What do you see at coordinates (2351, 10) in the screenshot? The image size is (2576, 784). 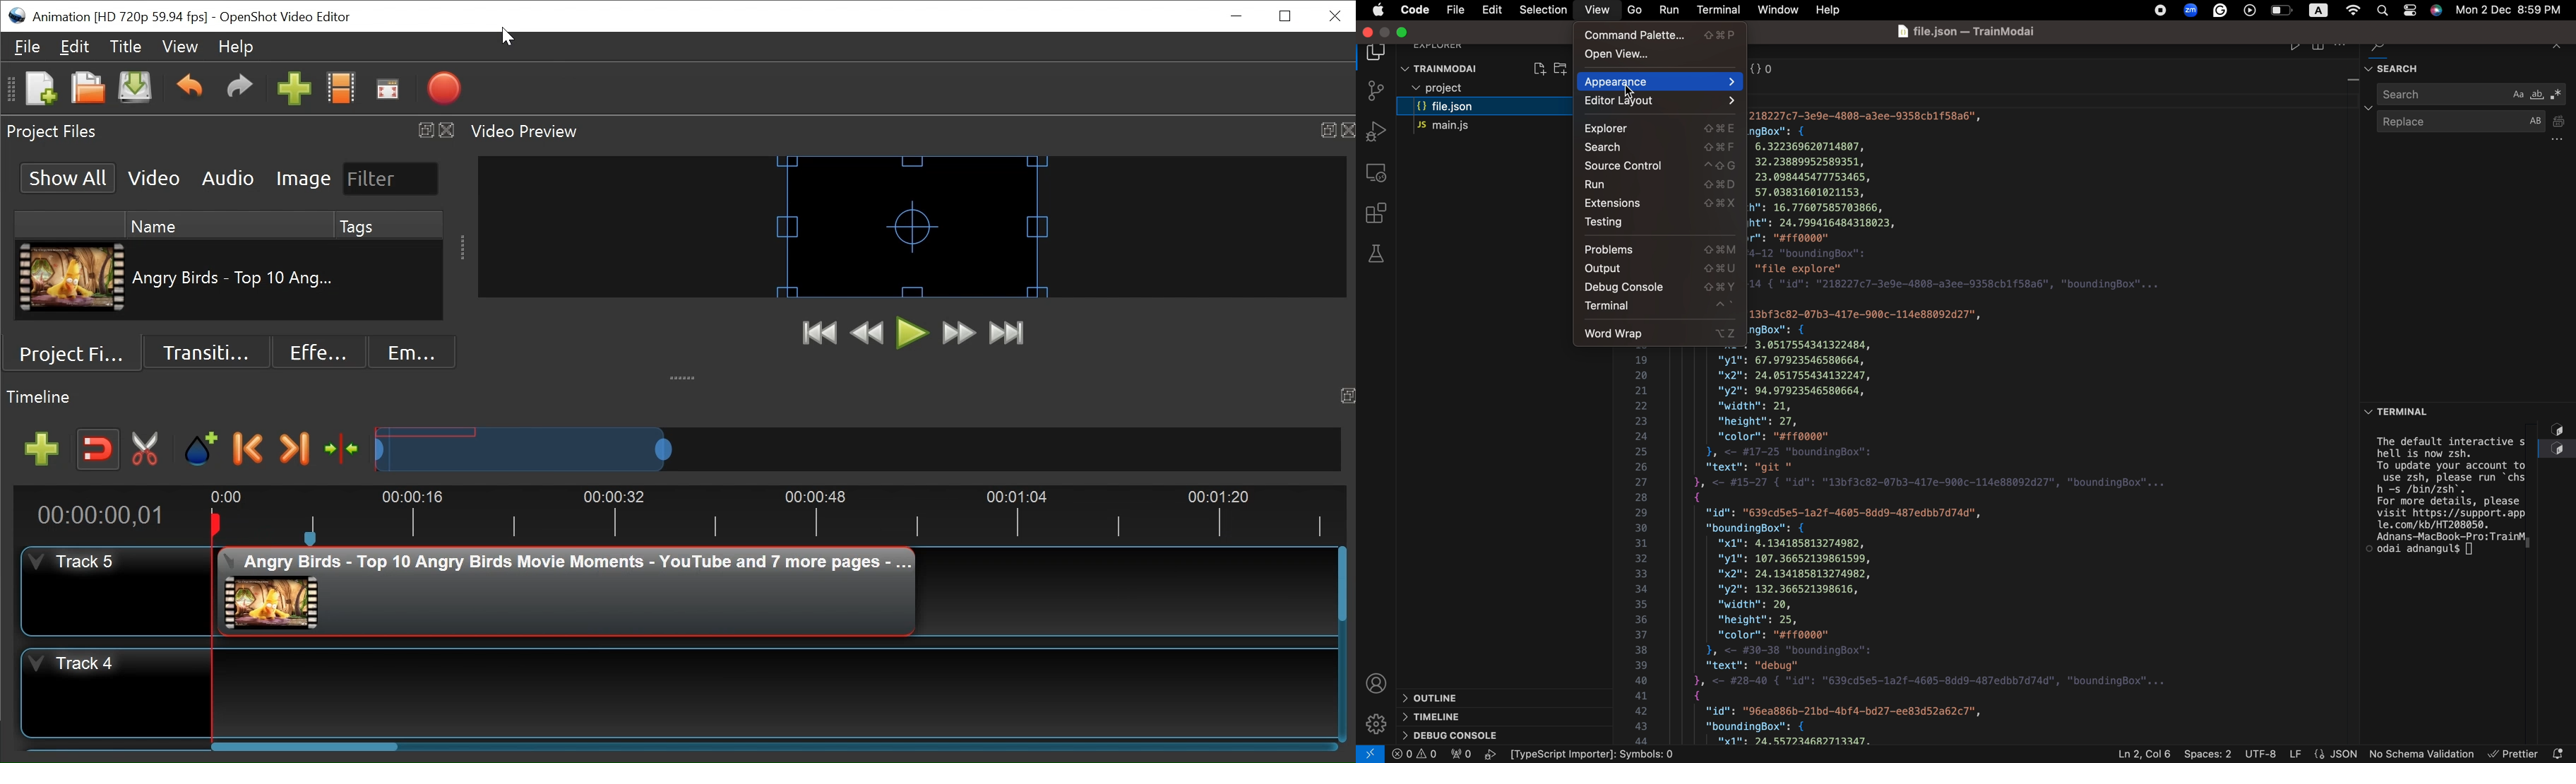 I see `global settings` at bounding box center [2351, 10].